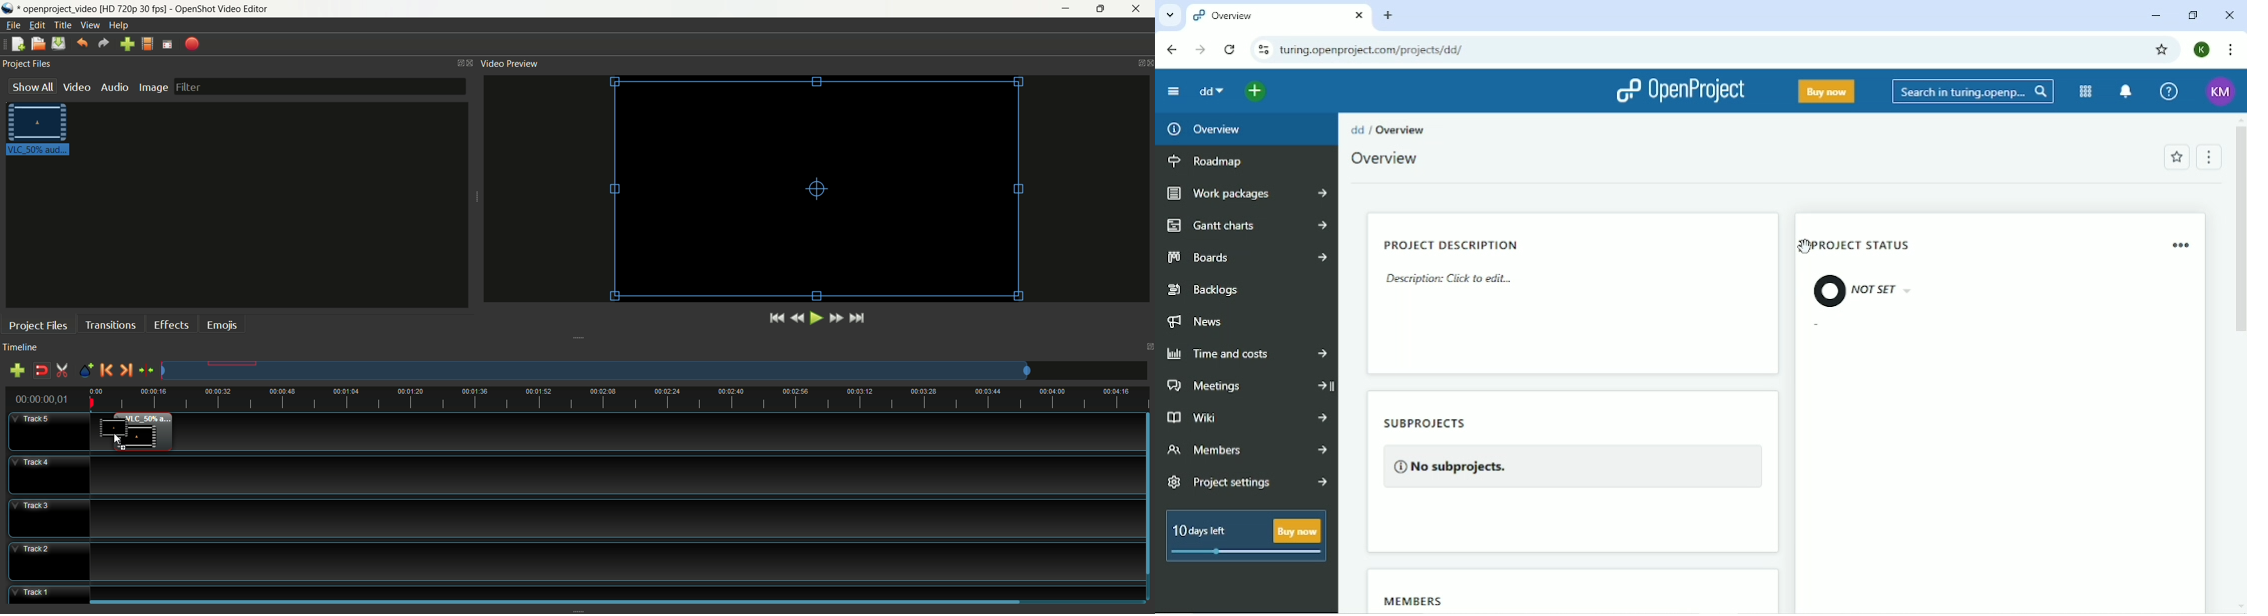 The width and height of the screenshot is (2268, 616). Describe the element at coordinates (126, 370) in the screenshot. I see `next marker` at that location.